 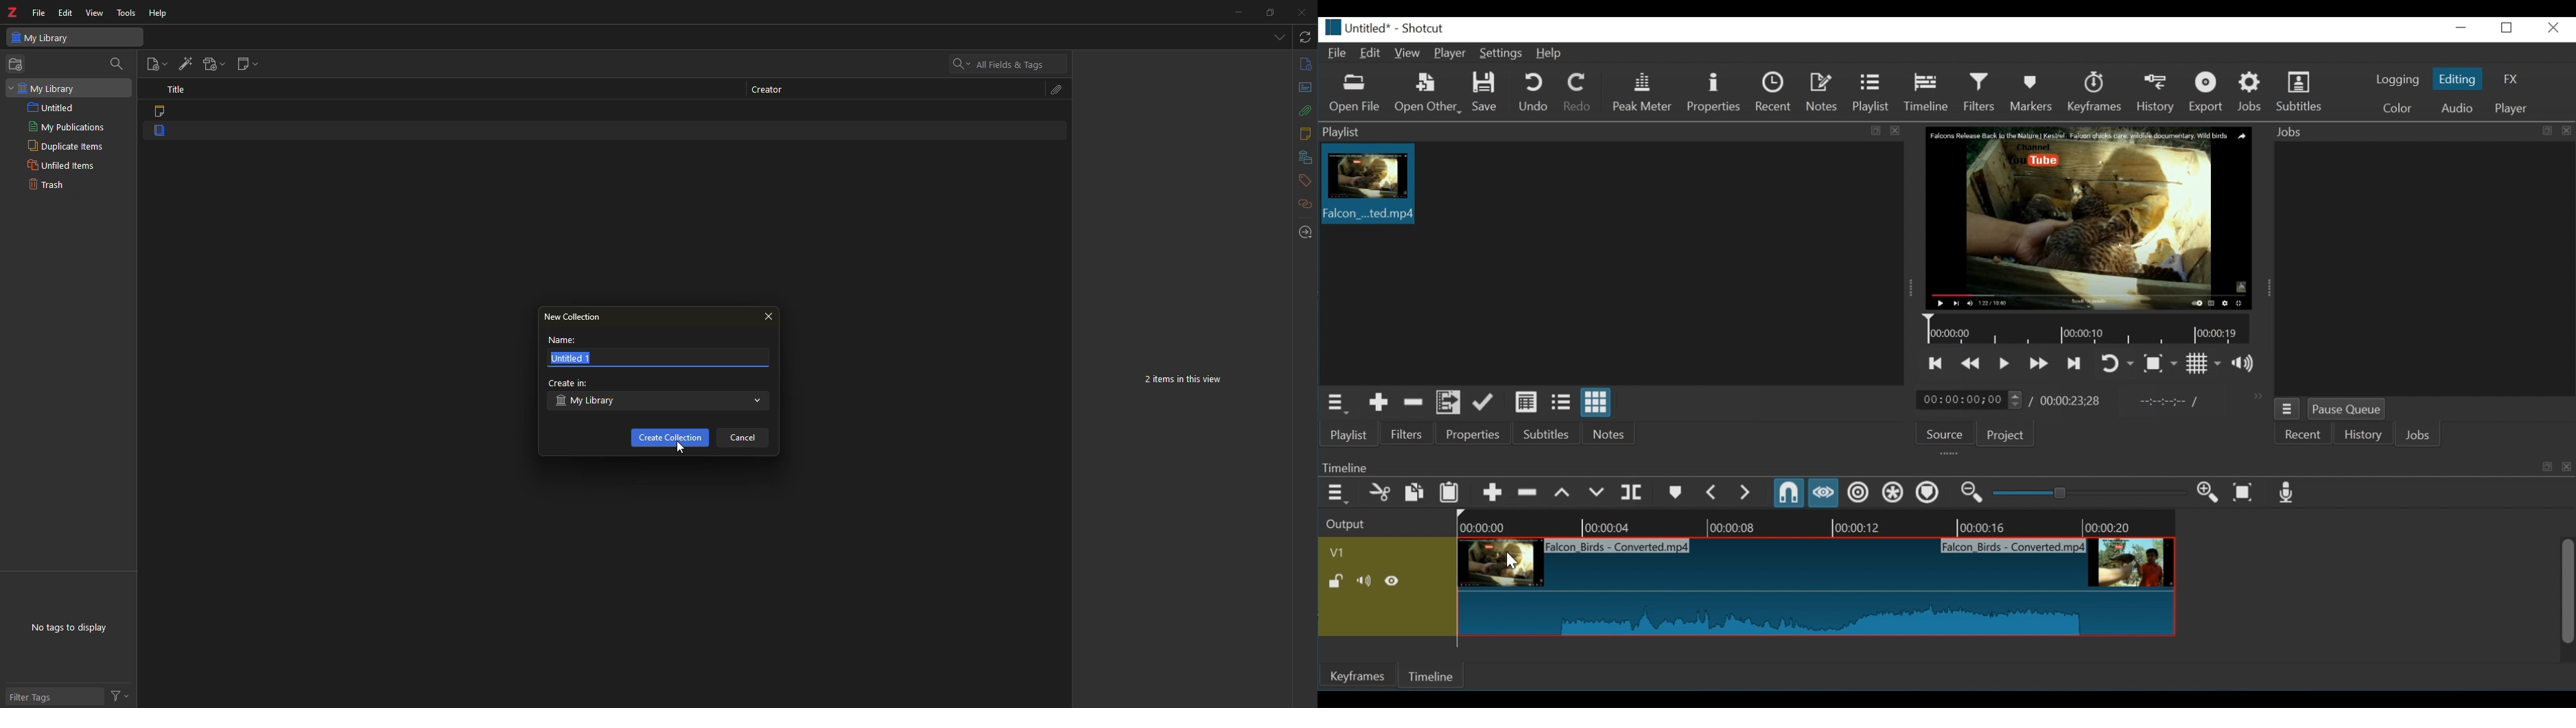 I want to click on Timeline, so click(x=1927, y=91).